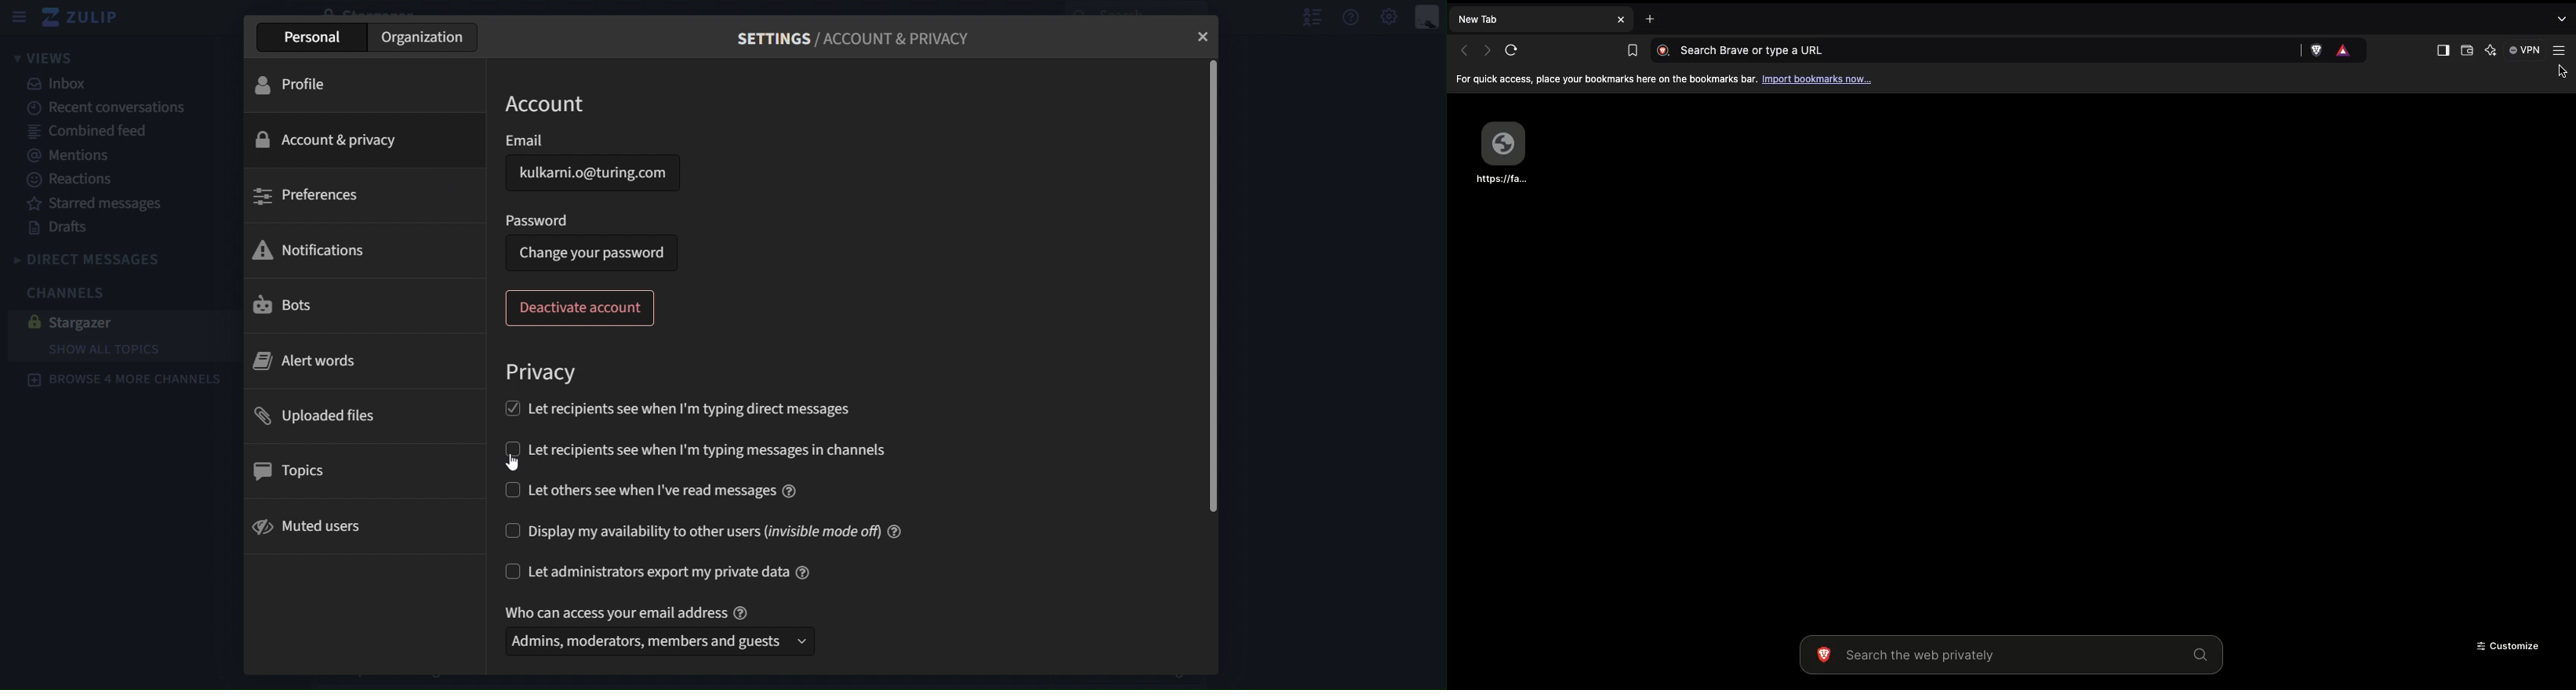 The width and height of the screenshot is (2576, 700). Describe the element at coordinates (282, 304) in the screenshot. I see `bots` at that location.